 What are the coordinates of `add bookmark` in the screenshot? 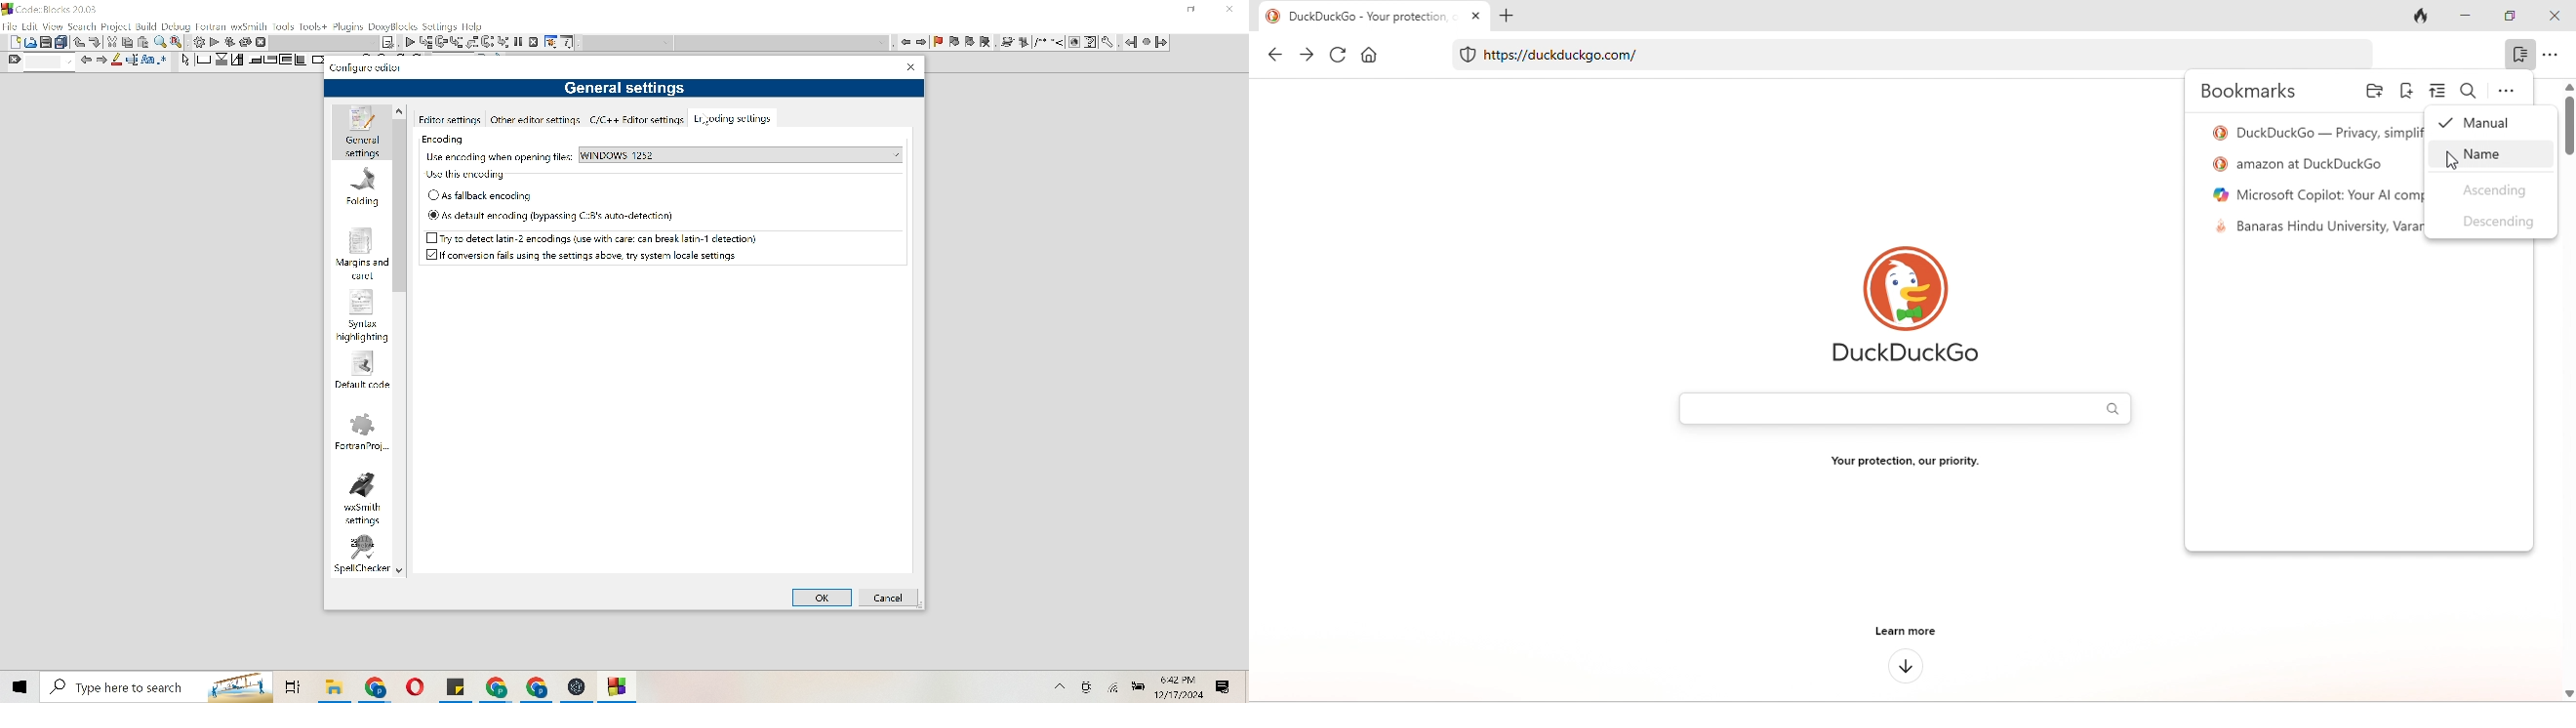 It's located at (2407, 90).